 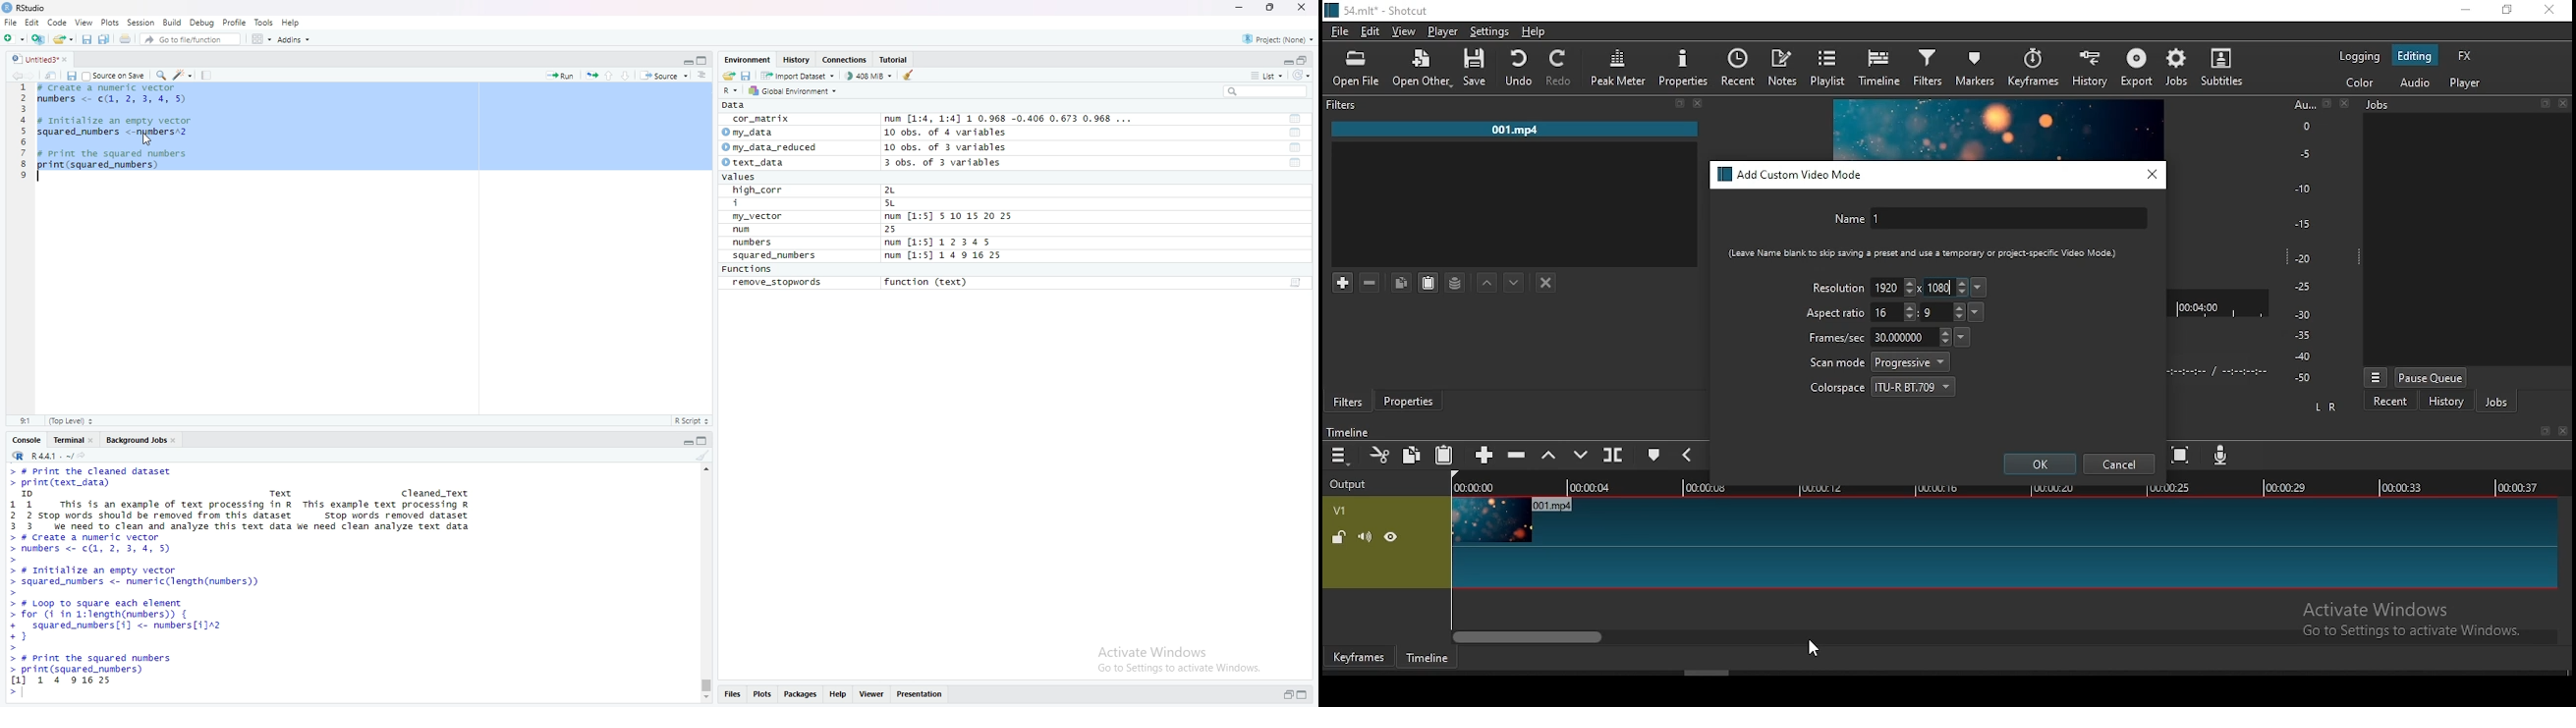 What do you see at coordinates (749, 270) in the screenshot?
I see `Functions` at bounding box center [749, 270].